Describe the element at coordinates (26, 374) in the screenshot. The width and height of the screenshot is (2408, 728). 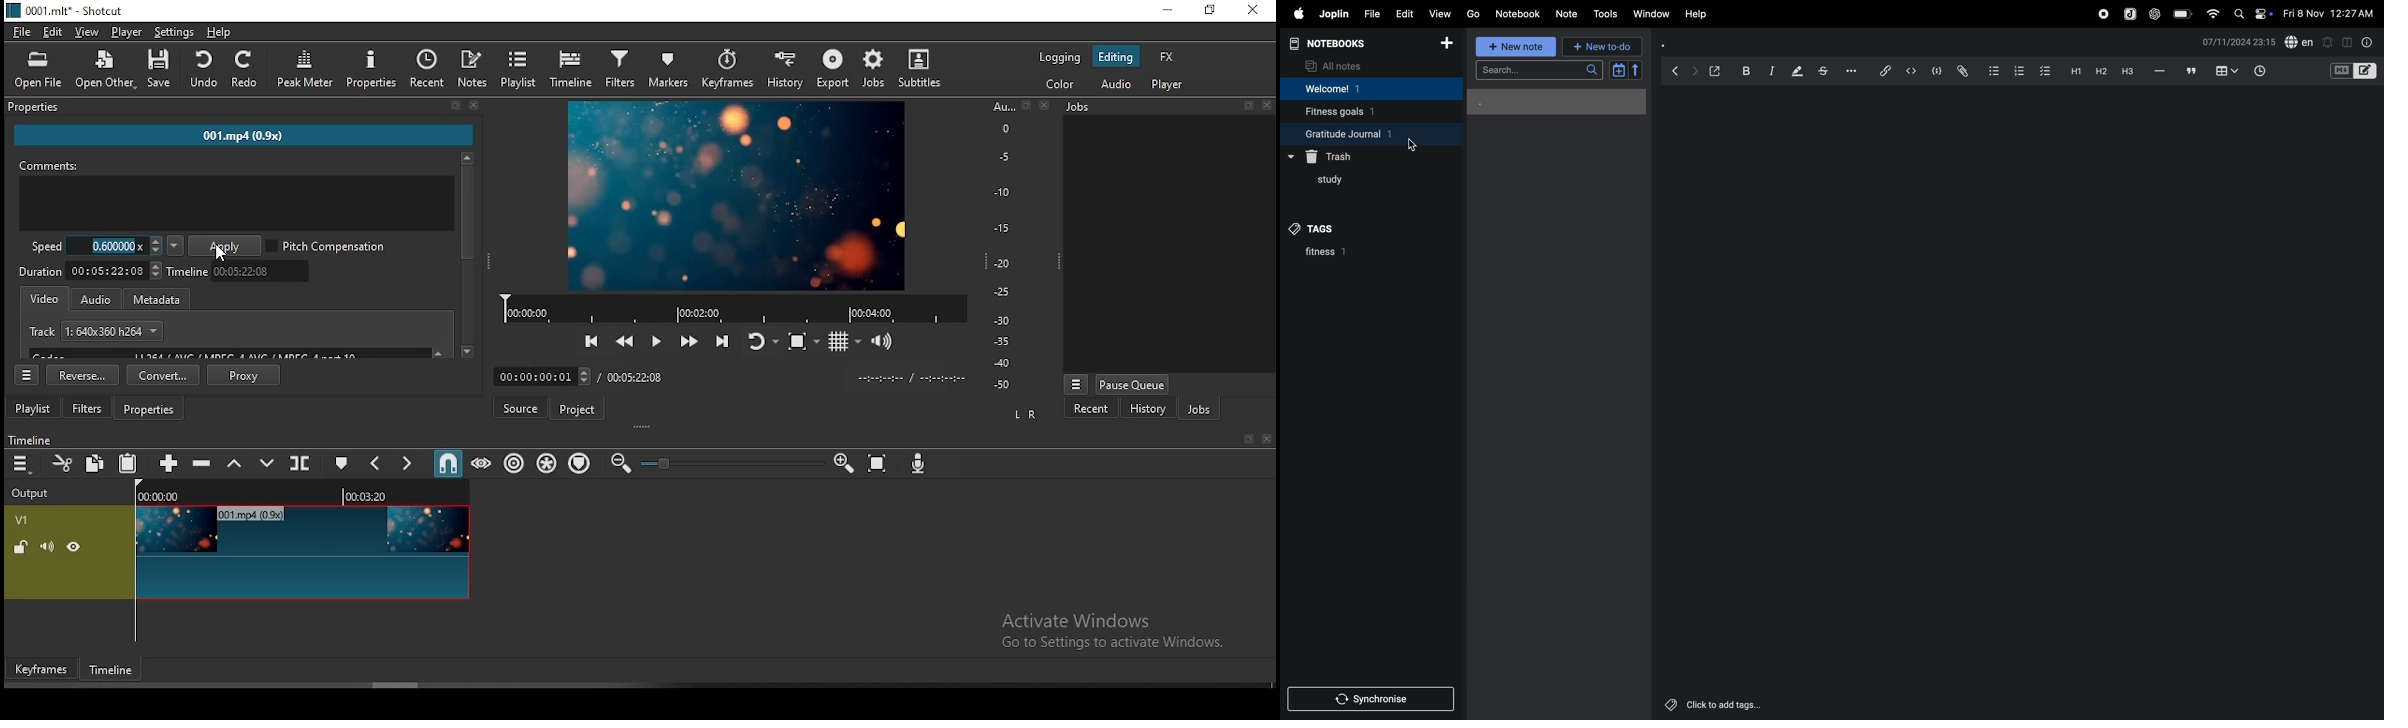
I see `timeline settings` at that location.